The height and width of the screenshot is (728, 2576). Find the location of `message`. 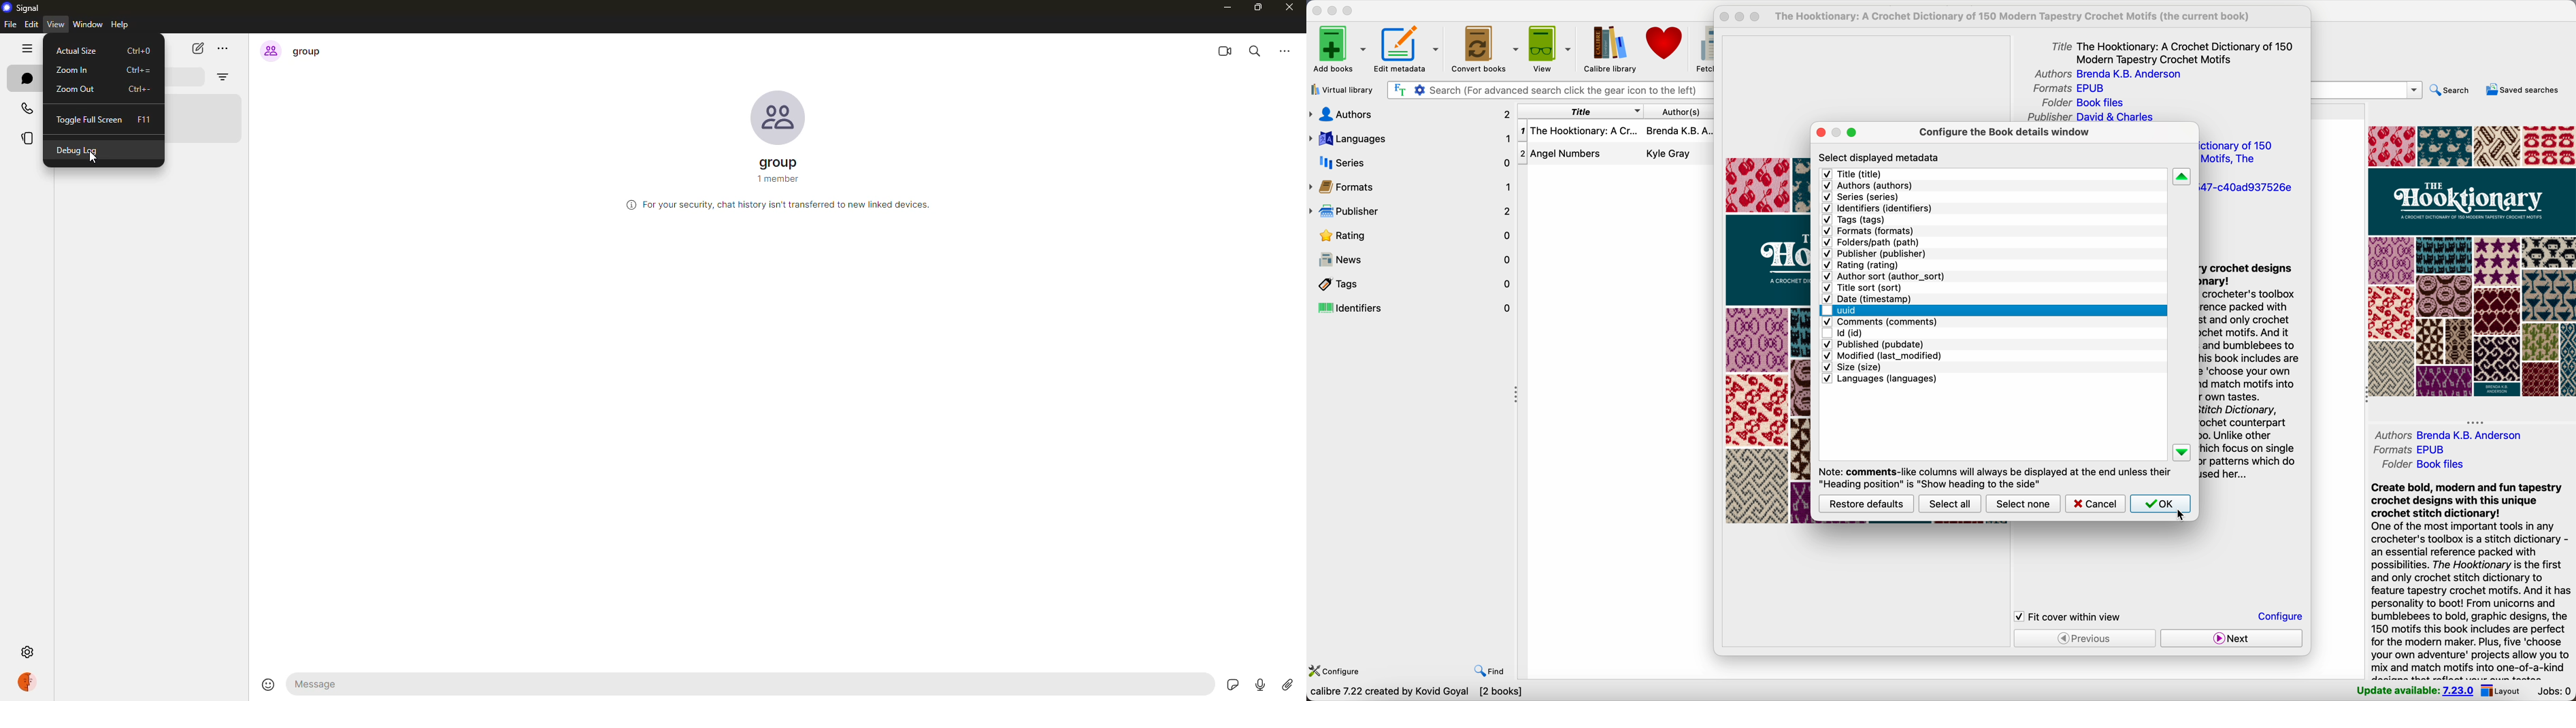

message is located at coordinates (374, 683).